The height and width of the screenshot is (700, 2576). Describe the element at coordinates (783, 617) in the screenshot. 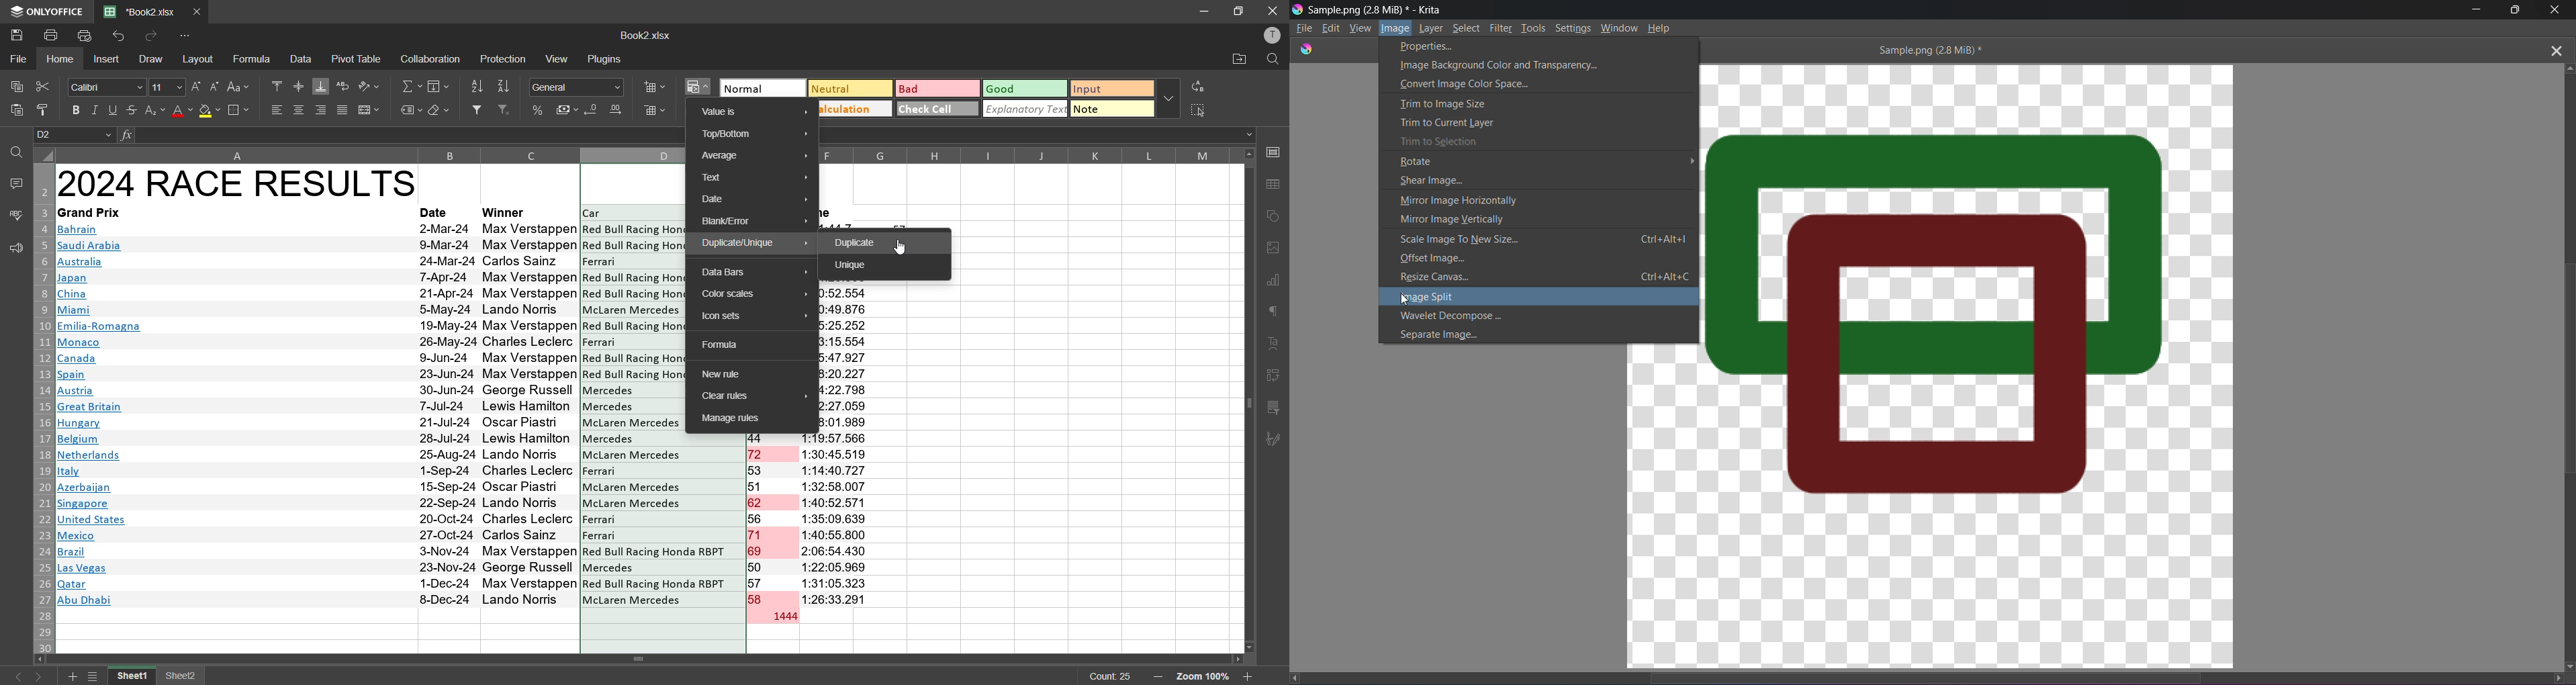

I see `total laps` at that location.